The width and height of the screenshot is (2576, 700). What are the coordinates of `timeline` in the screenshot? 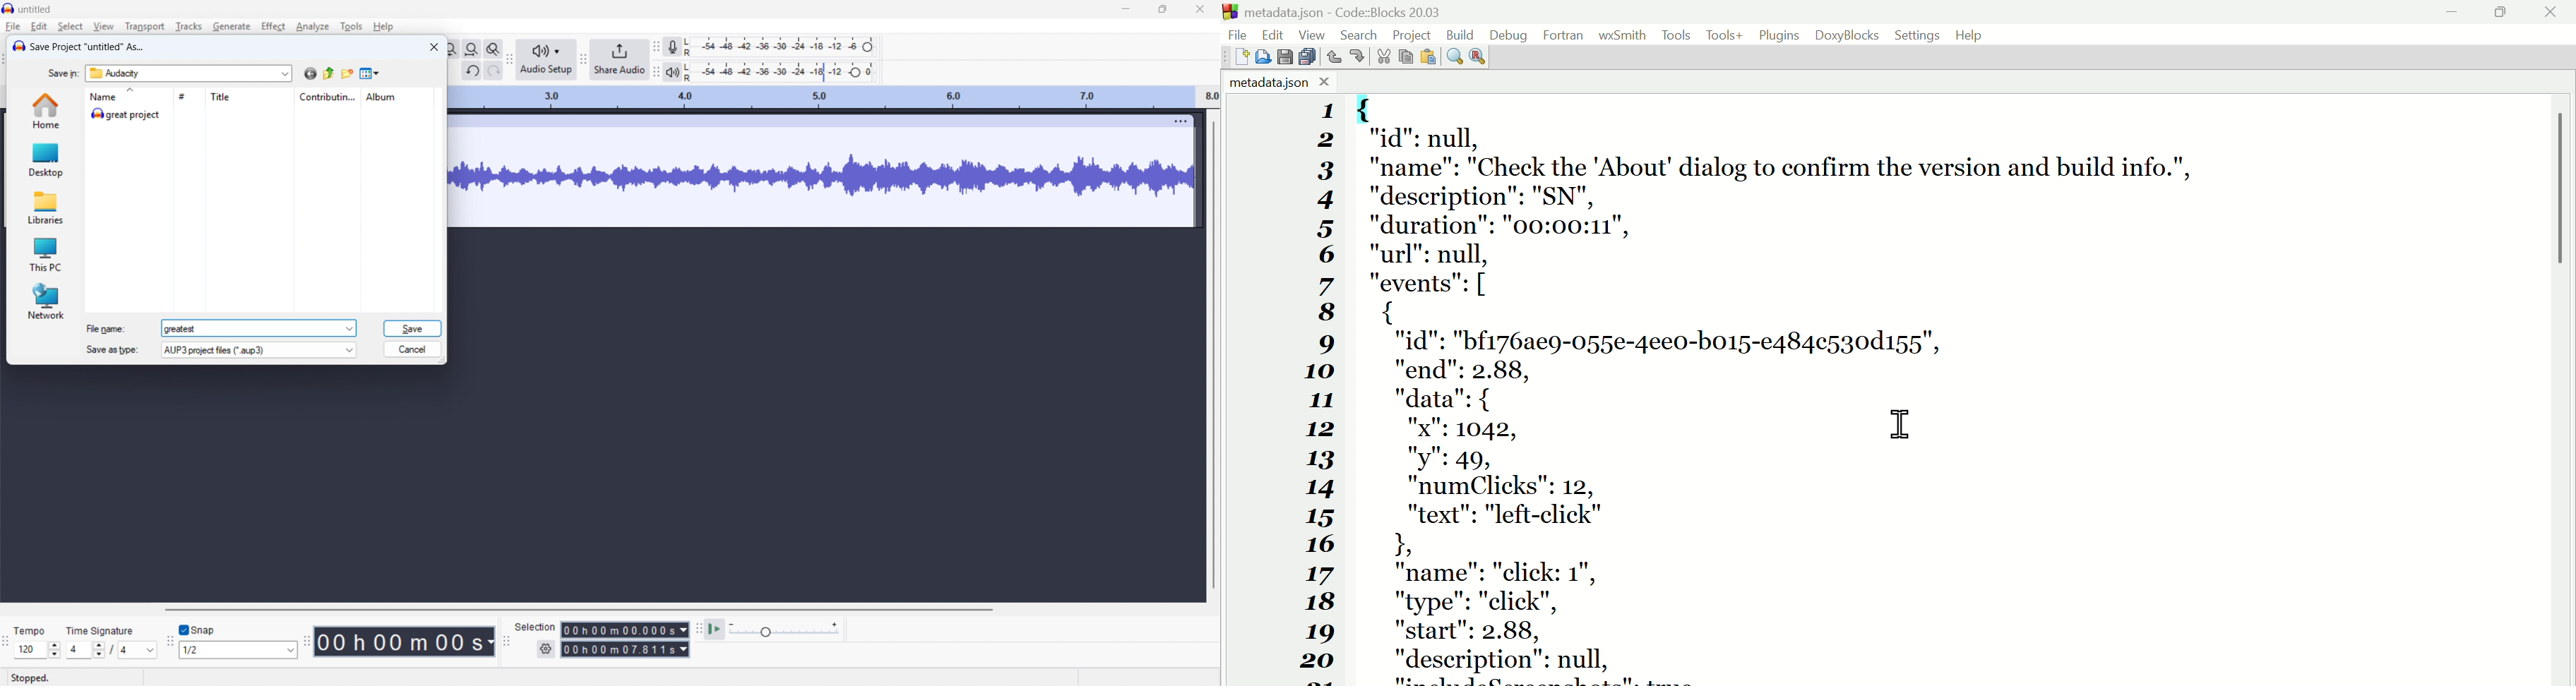 It's located at (834, 98).